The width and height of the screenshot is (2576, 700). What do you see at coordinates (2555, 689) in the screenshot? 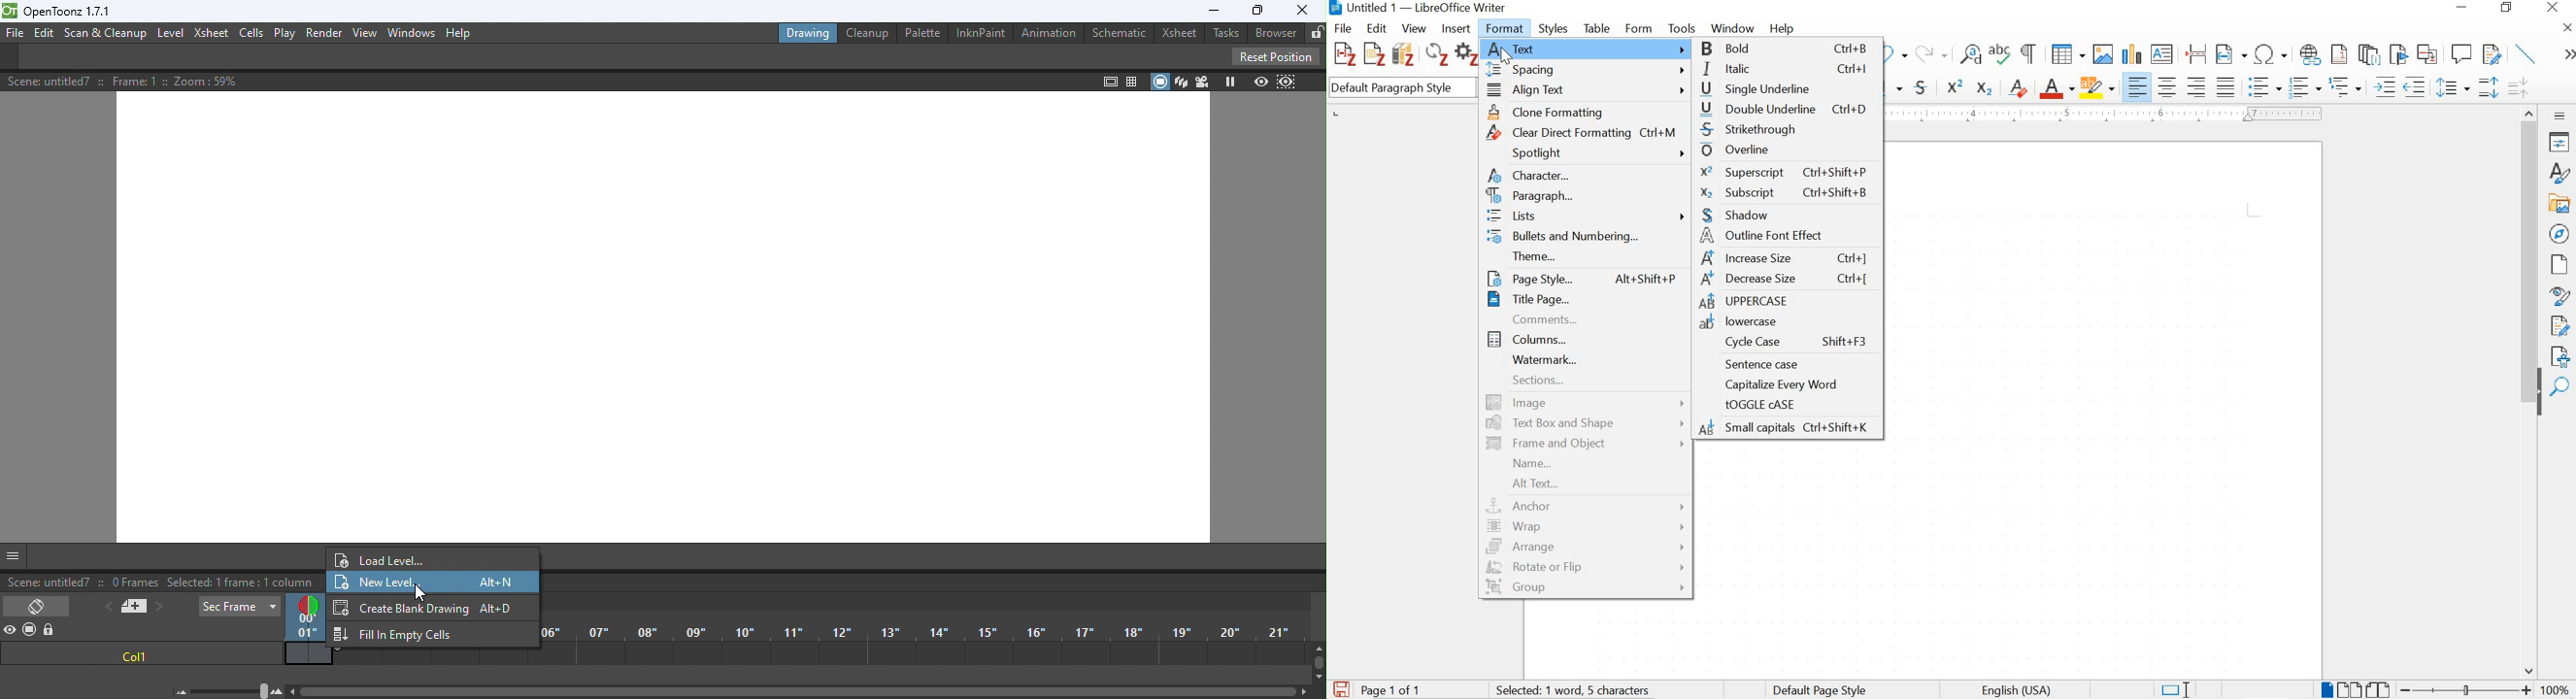
I see `zoom factor-100%` at bounding box center [2555, 689].